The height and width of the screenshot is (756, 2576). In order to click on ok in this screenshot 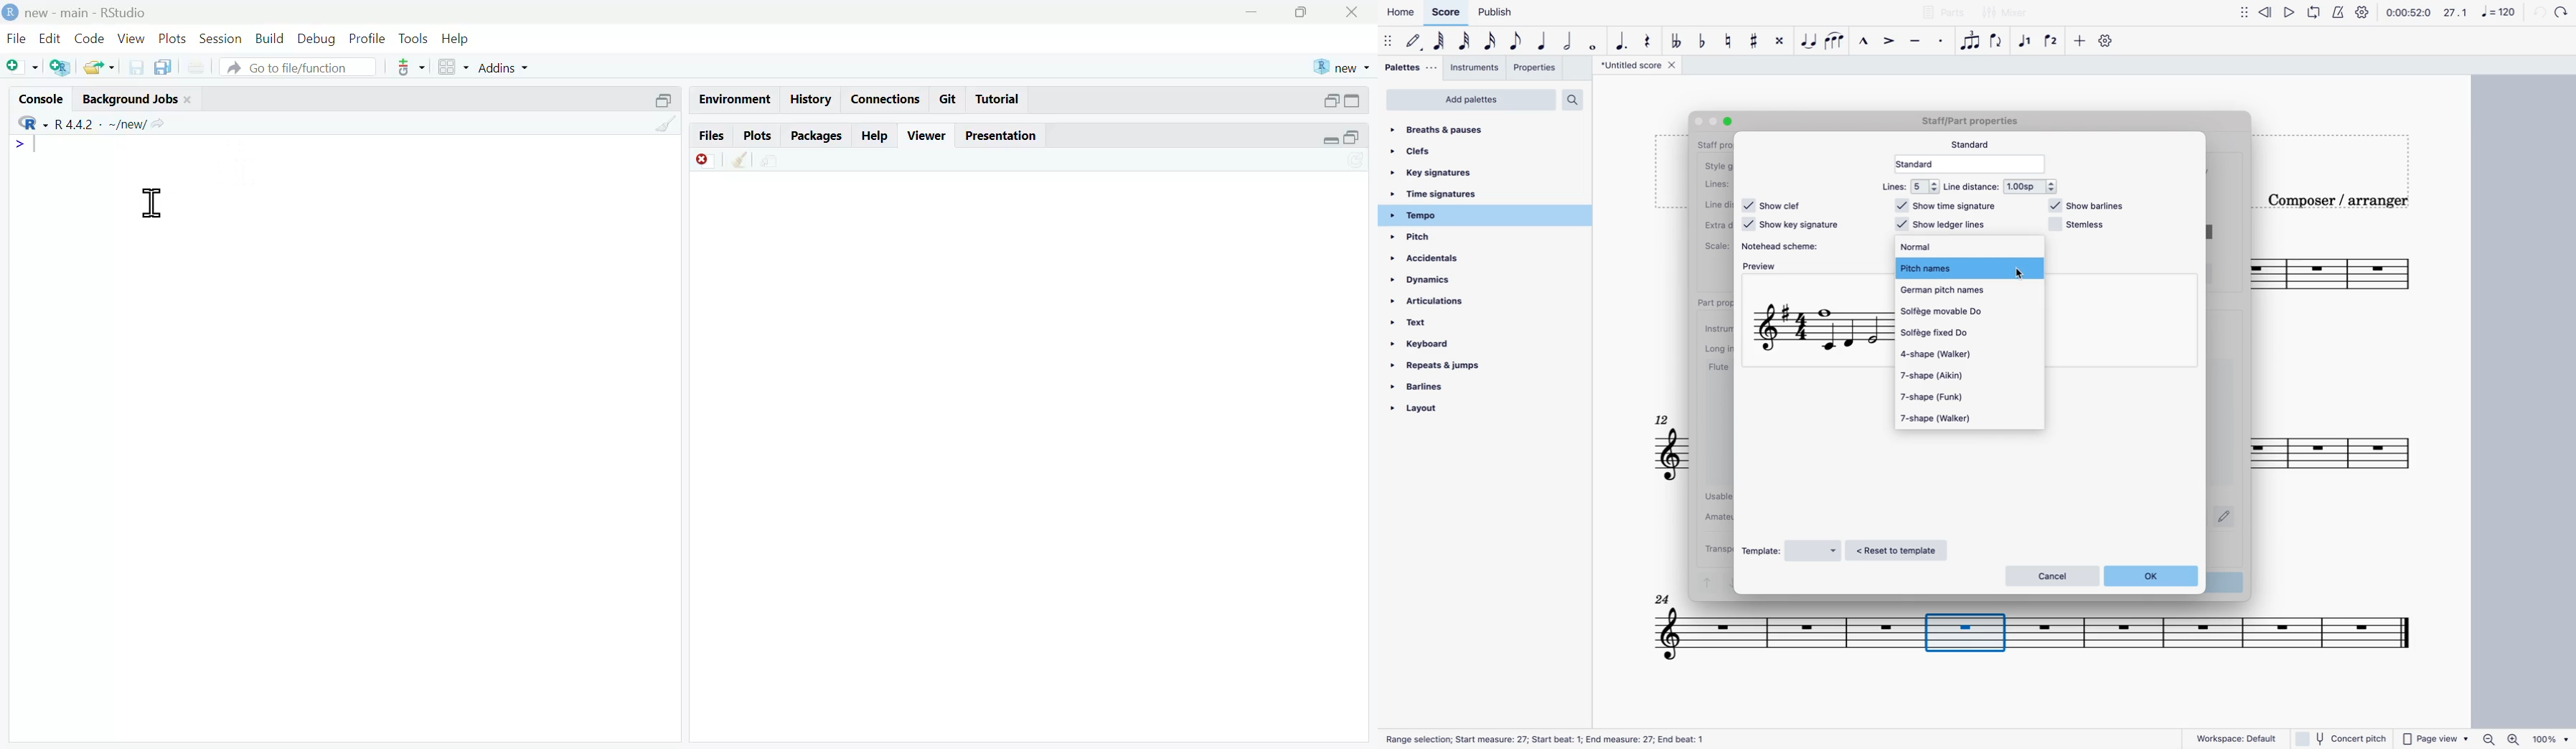, I will do `click(2154, 576)`.